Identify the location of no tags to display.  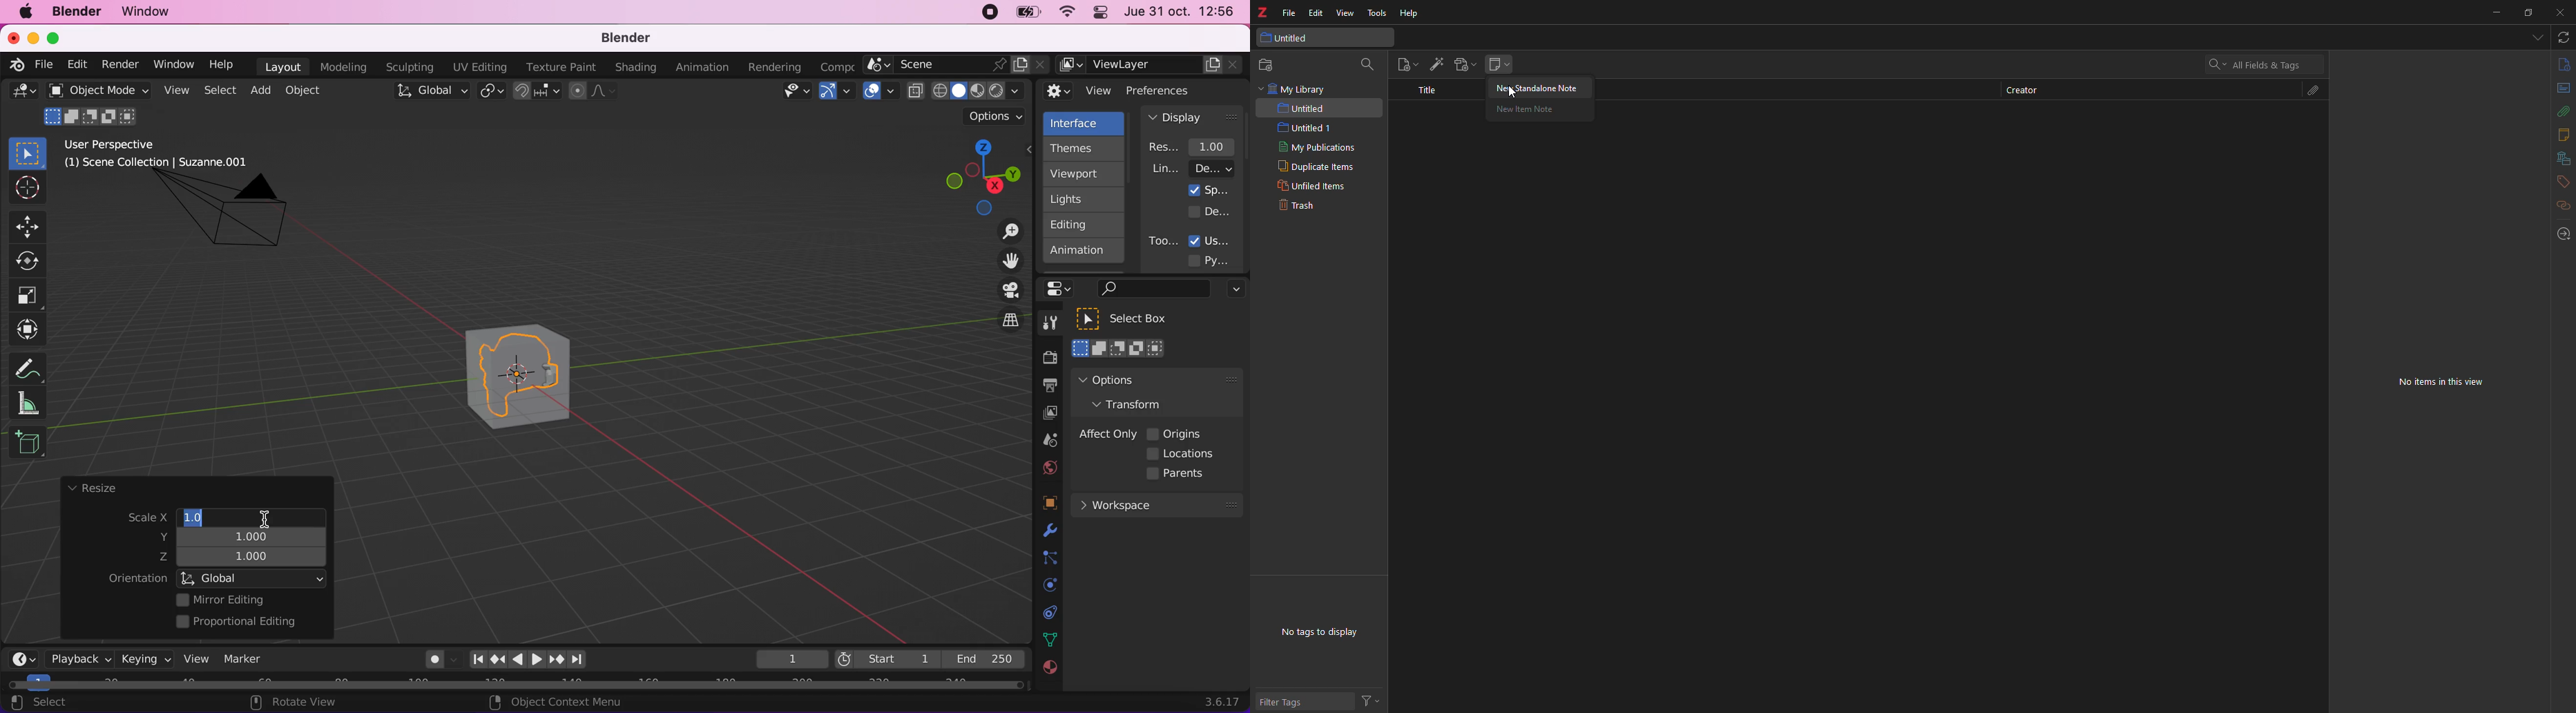
(1326, 634).